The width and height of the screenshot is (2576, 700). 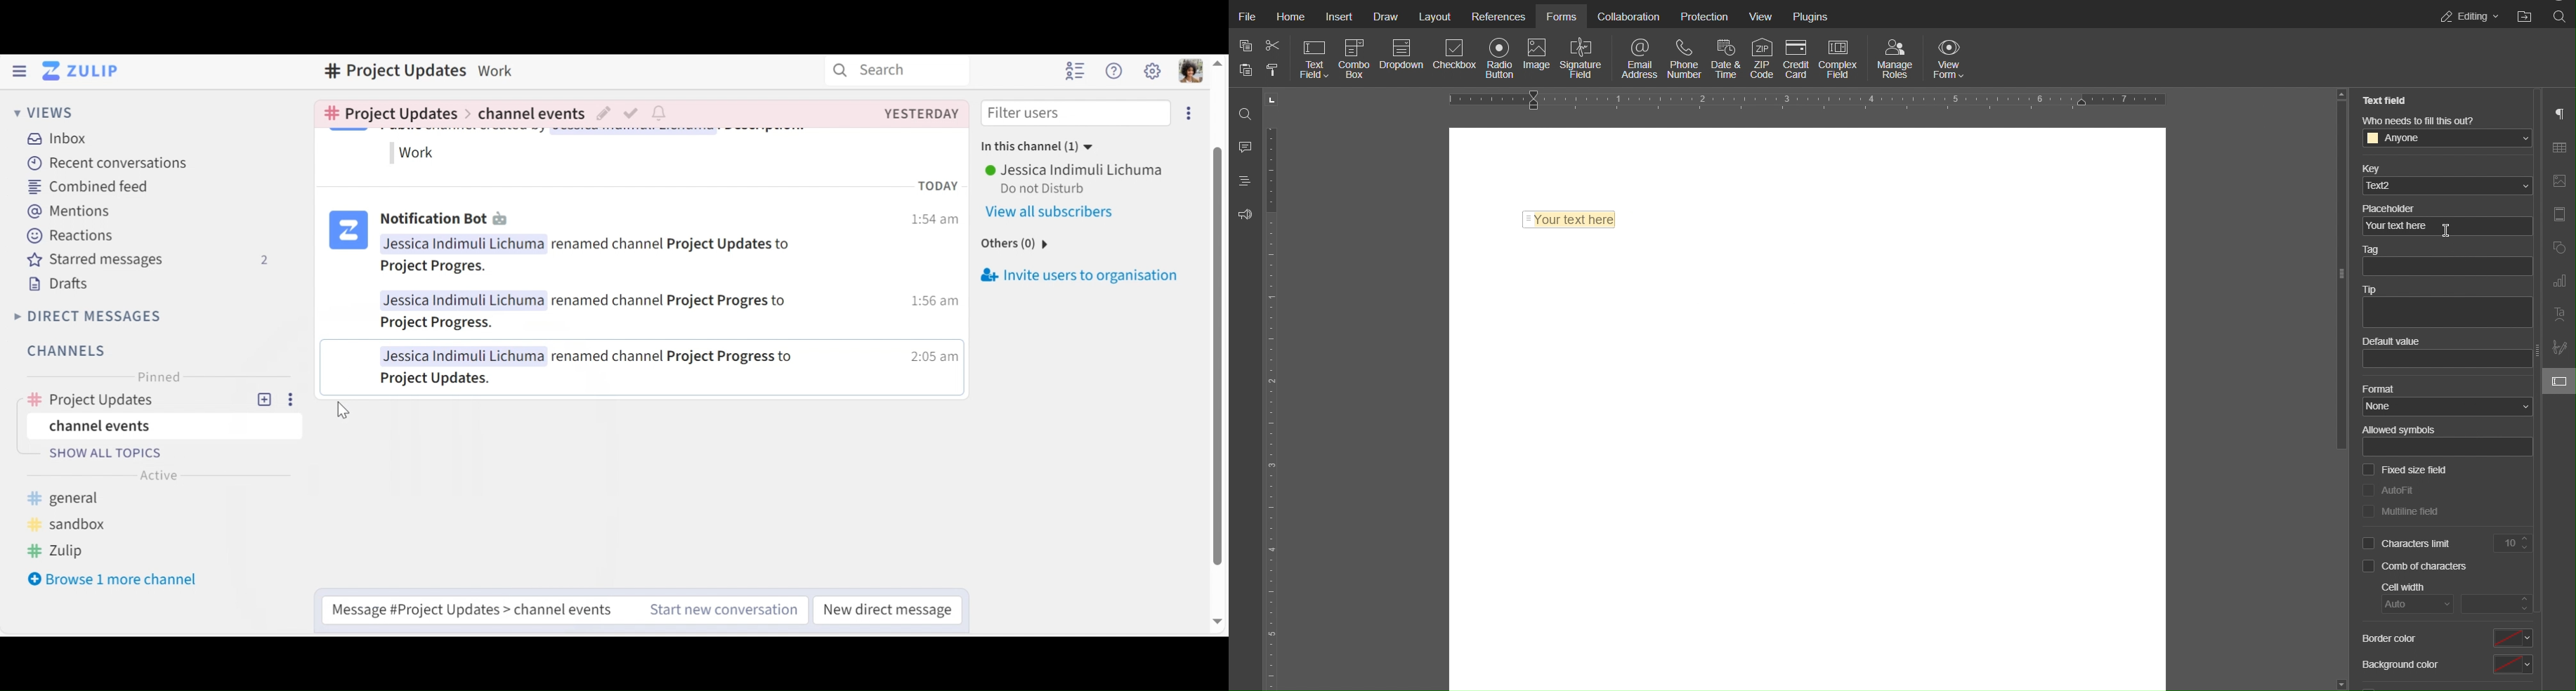 I want to click on References, so click(x=1497, y=18).